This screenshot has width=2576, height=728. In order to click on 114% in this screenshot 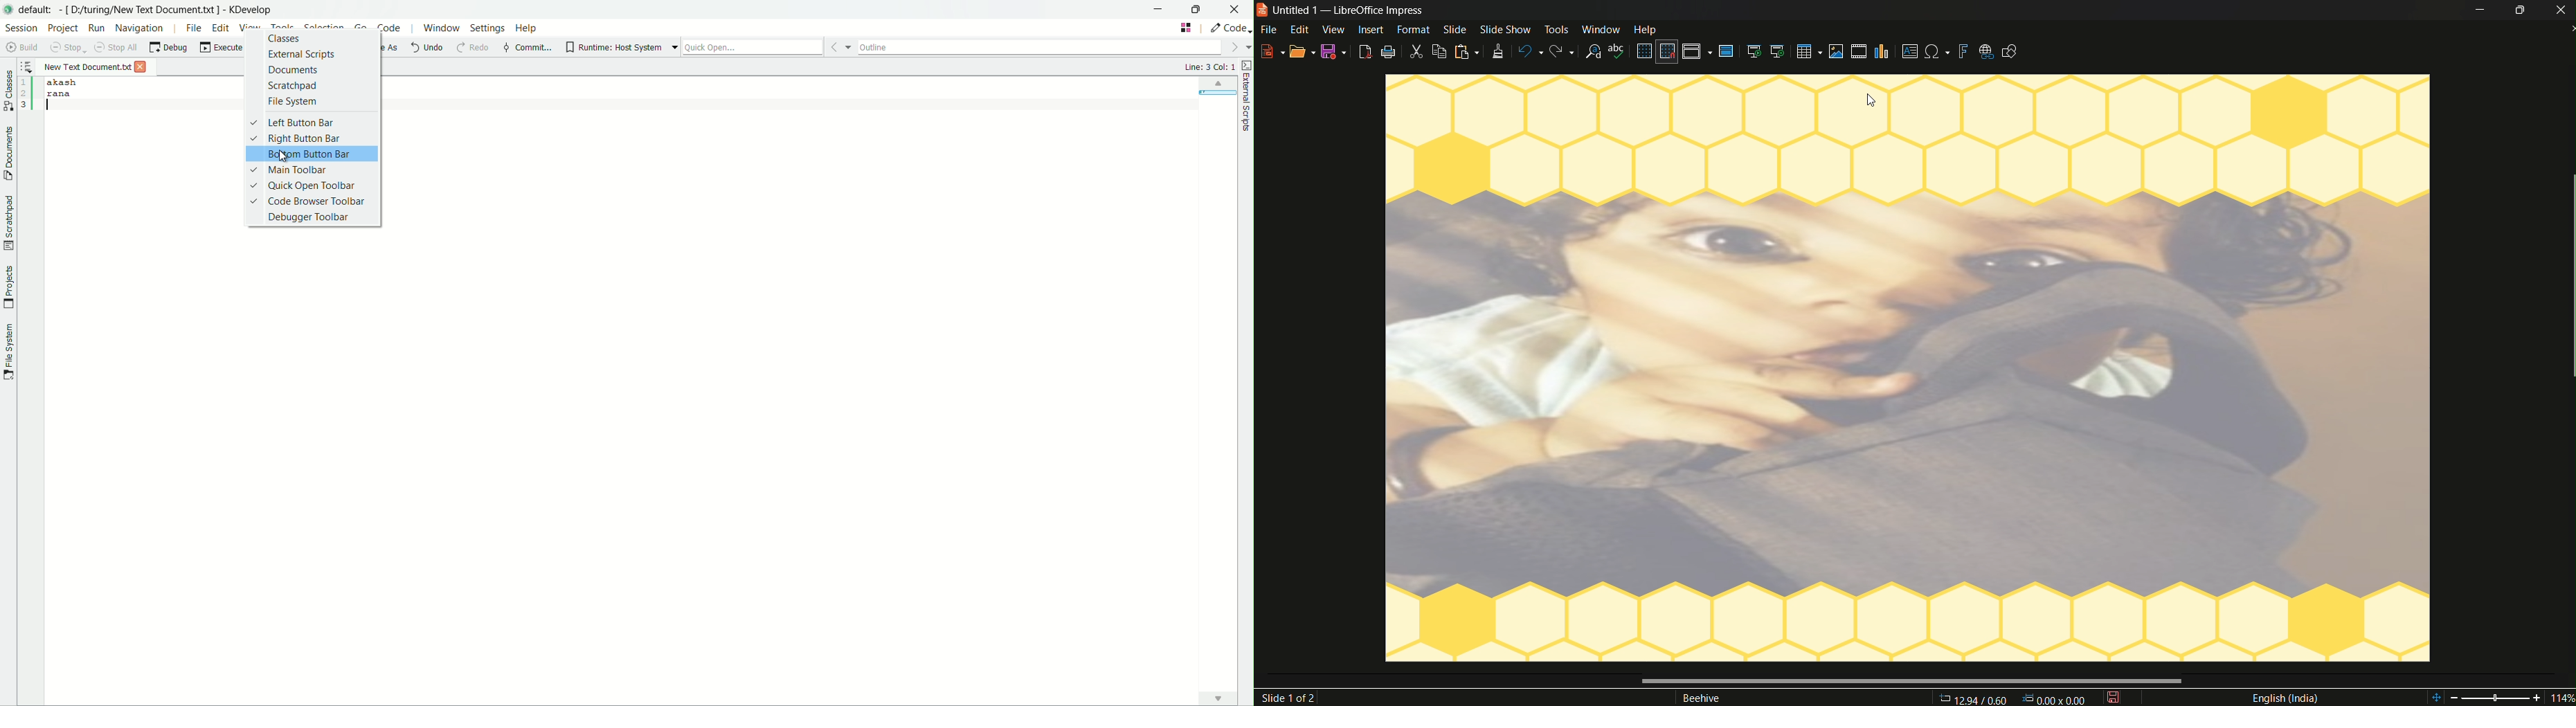, I will do `click(2501, 696)`.